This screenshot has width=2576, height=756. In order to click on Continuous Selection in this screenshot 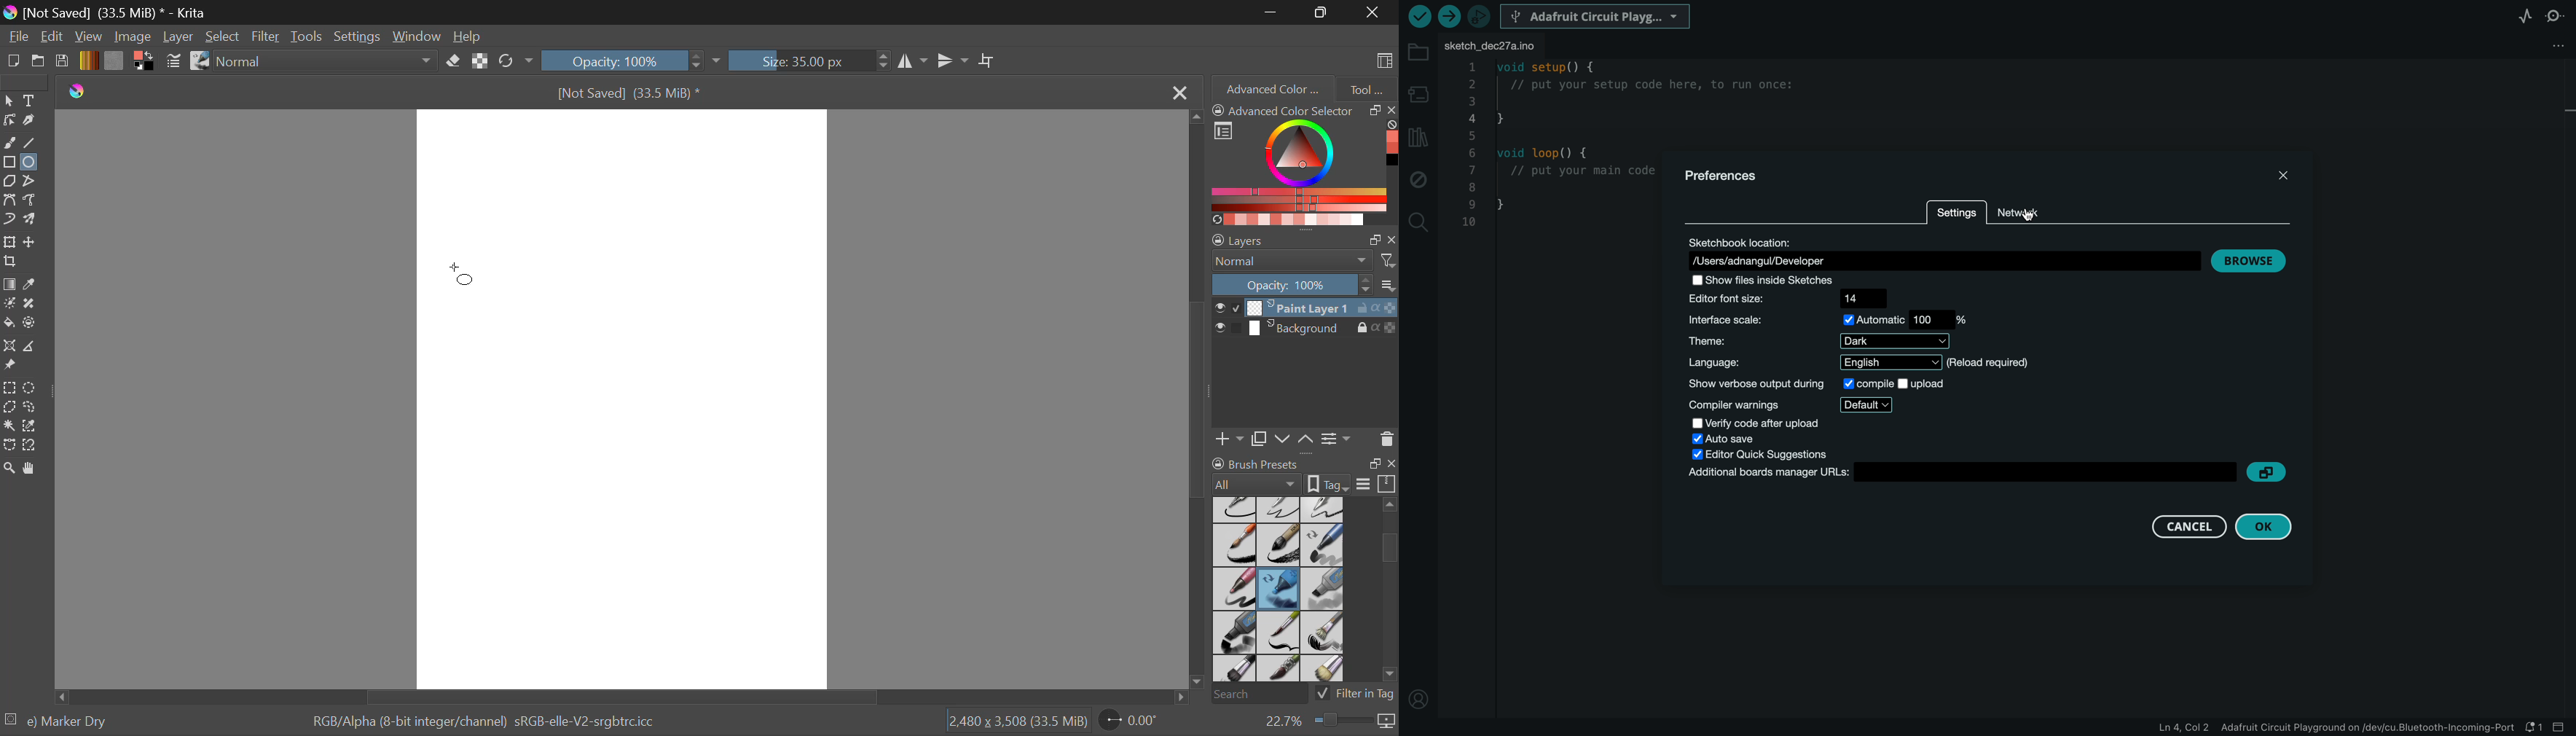, I will do `click(9, 426)`.